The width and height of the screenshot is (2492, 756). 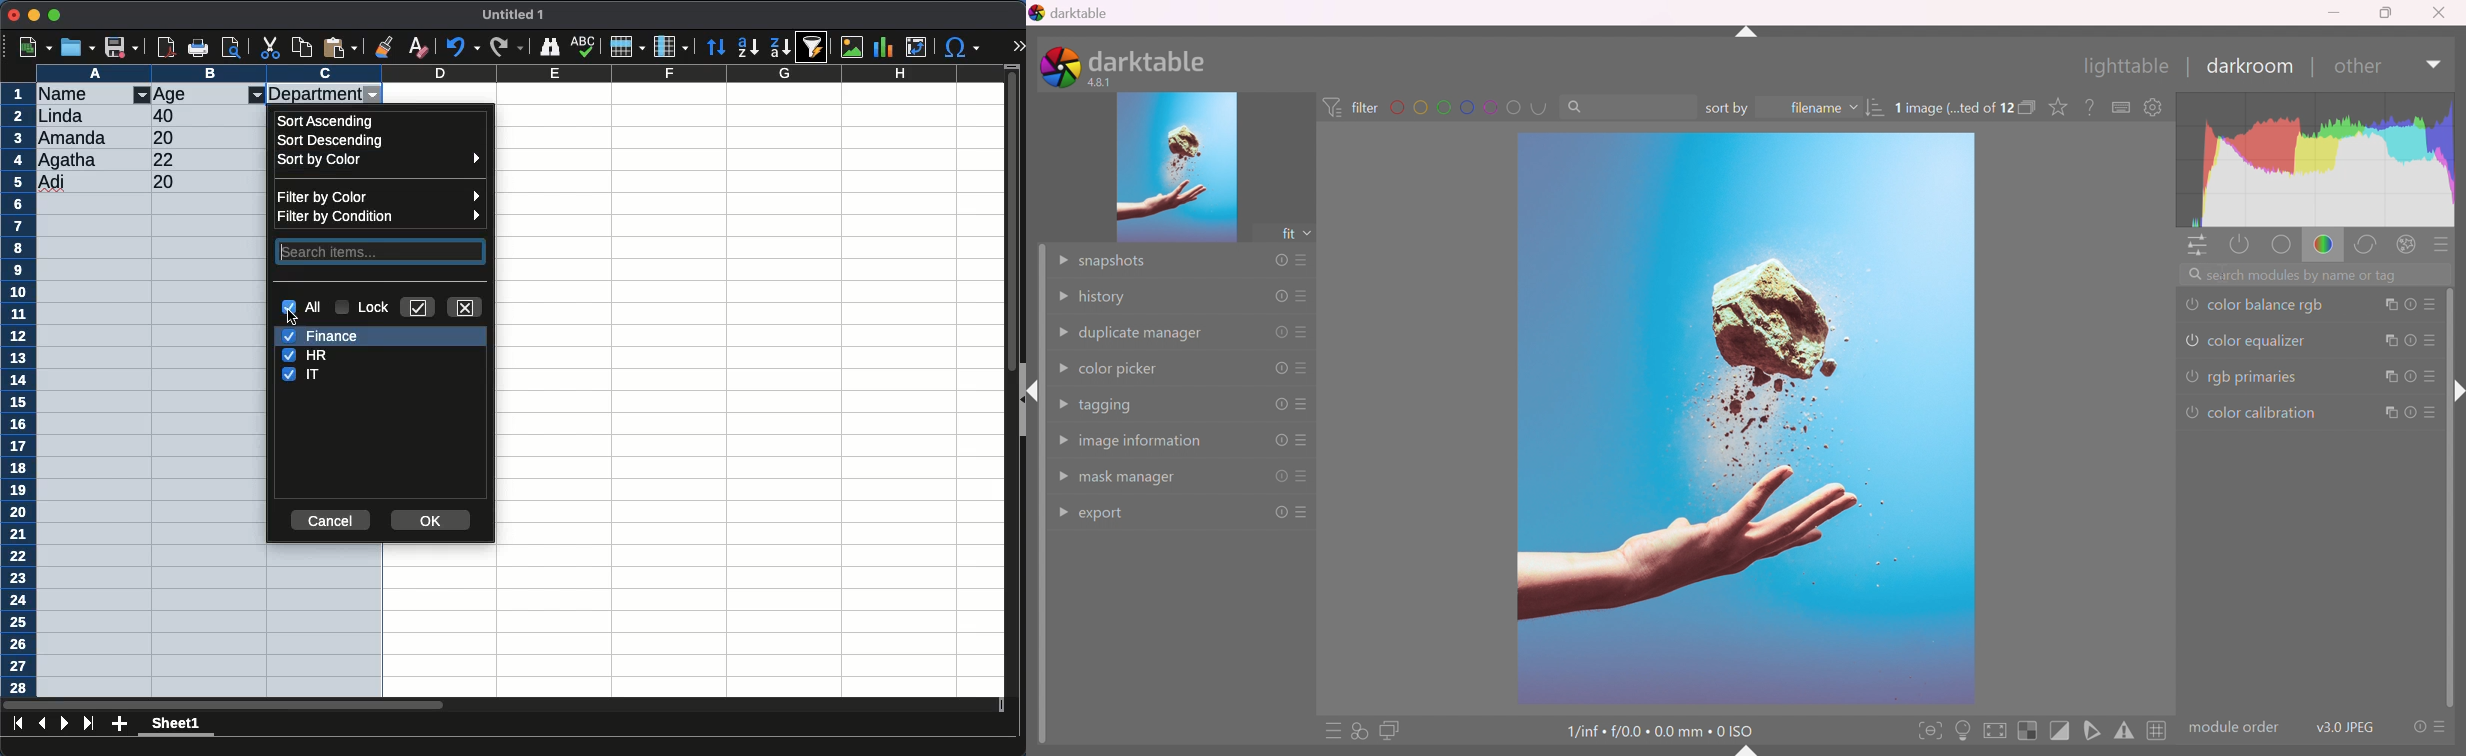 What do you see at coordinates (1348, 105) in the screenshot?
I see `filter` at bounding box center [1348, 105].